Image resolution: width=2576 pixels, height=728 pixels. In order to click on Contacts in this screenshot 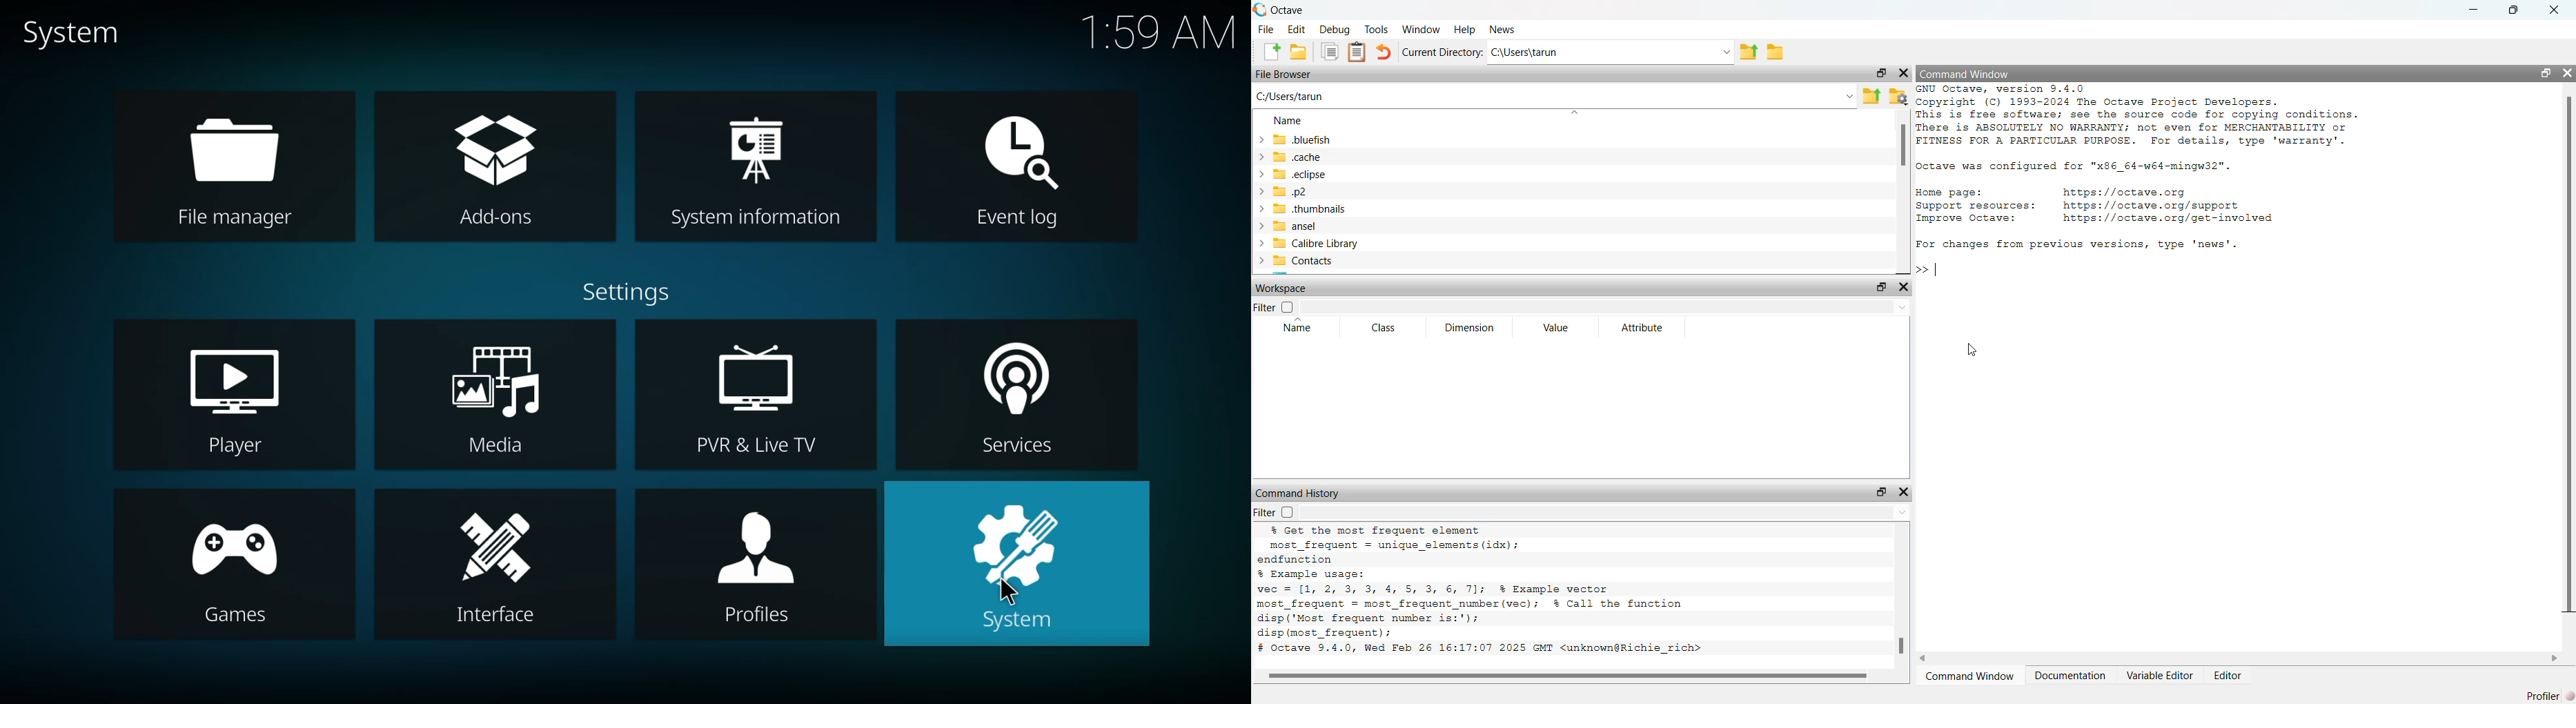, I will do `click(1306, 262)`.